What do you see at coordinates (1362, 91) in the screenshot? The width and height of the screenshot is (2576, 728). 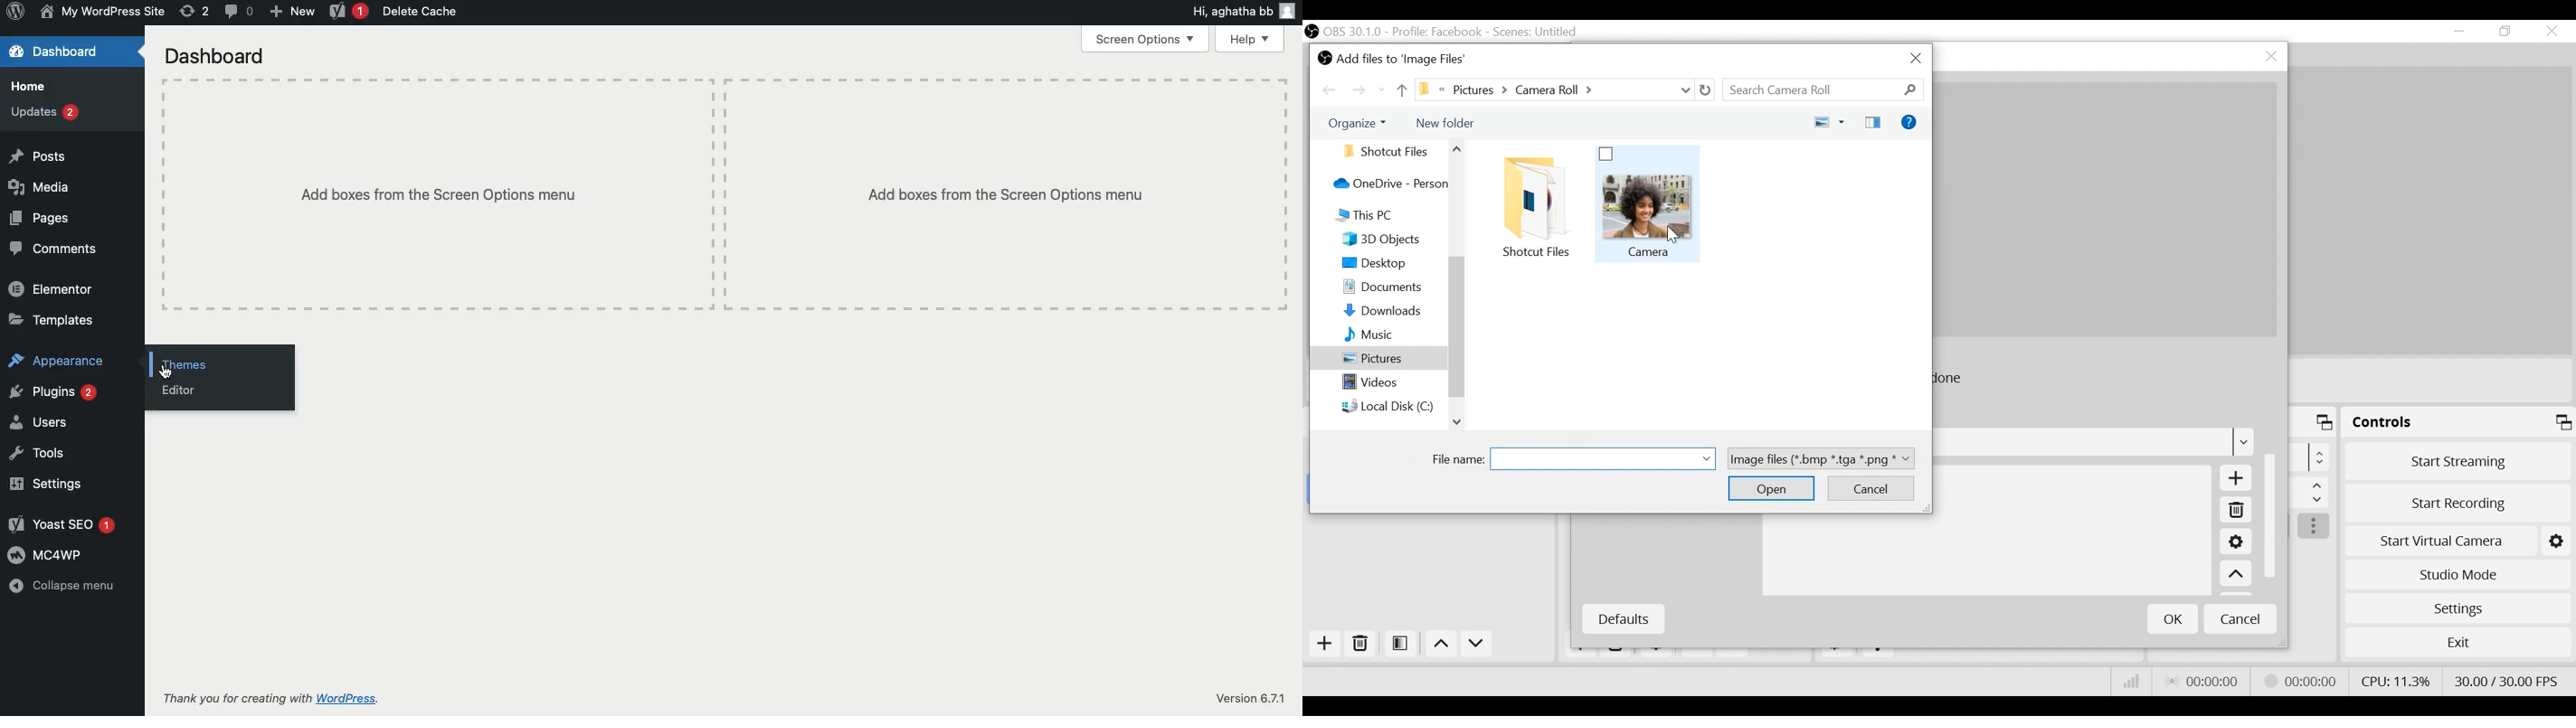 I see `Move Forward` at bounding box center [1362, 91].